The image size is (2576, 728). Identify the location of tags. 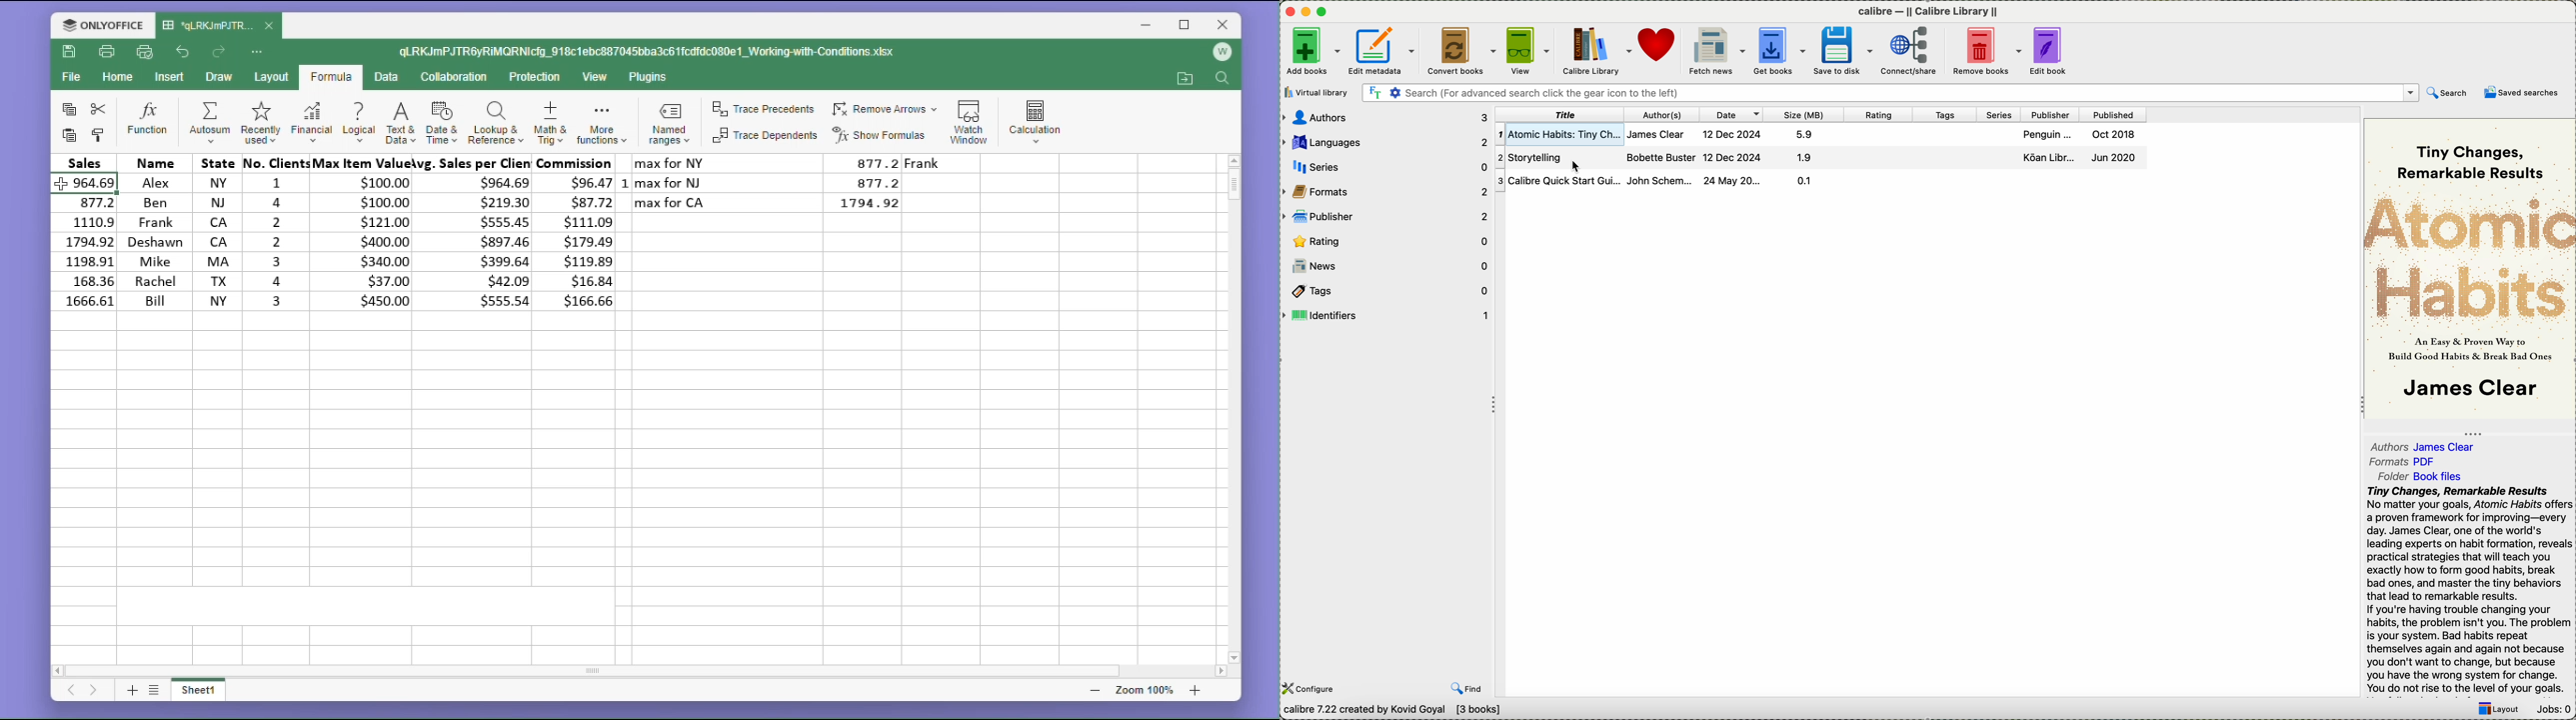
(1386, 291).